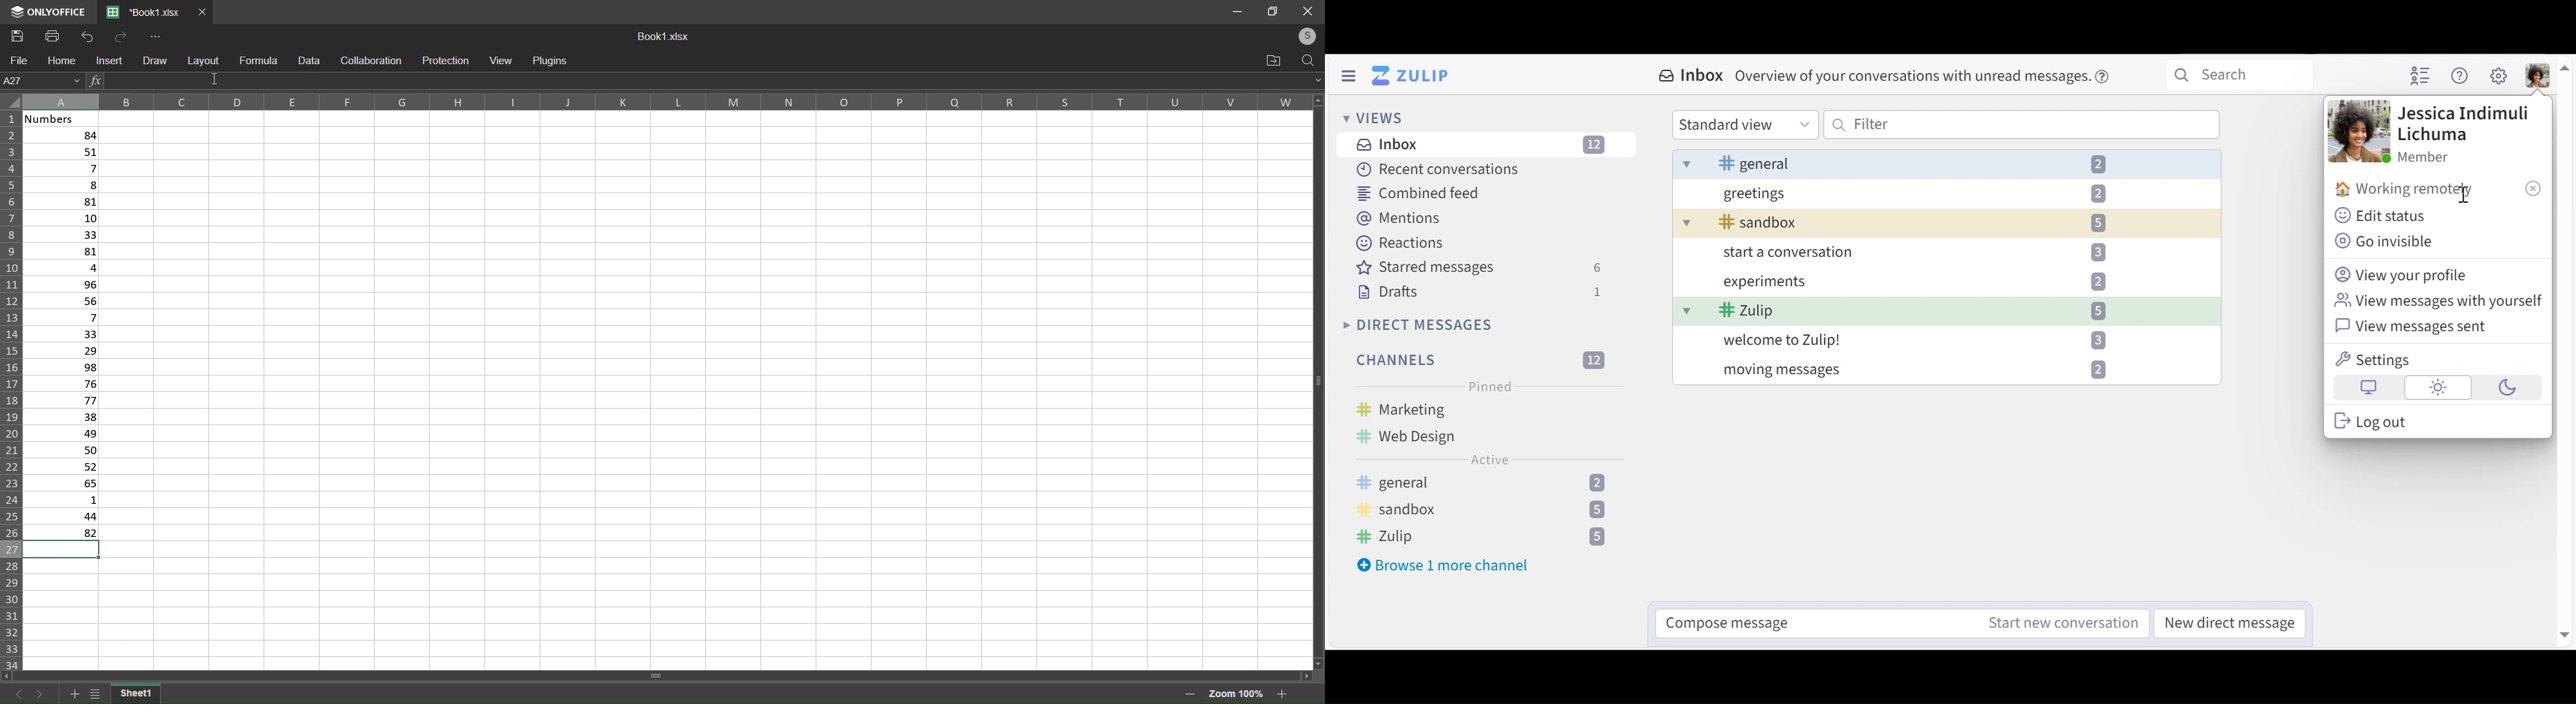 This screenshot has height=728, width=2576. What do you see at coordinates (2090, 252) in the screenshot?
I see `3` at bounding box center [2090, 252].